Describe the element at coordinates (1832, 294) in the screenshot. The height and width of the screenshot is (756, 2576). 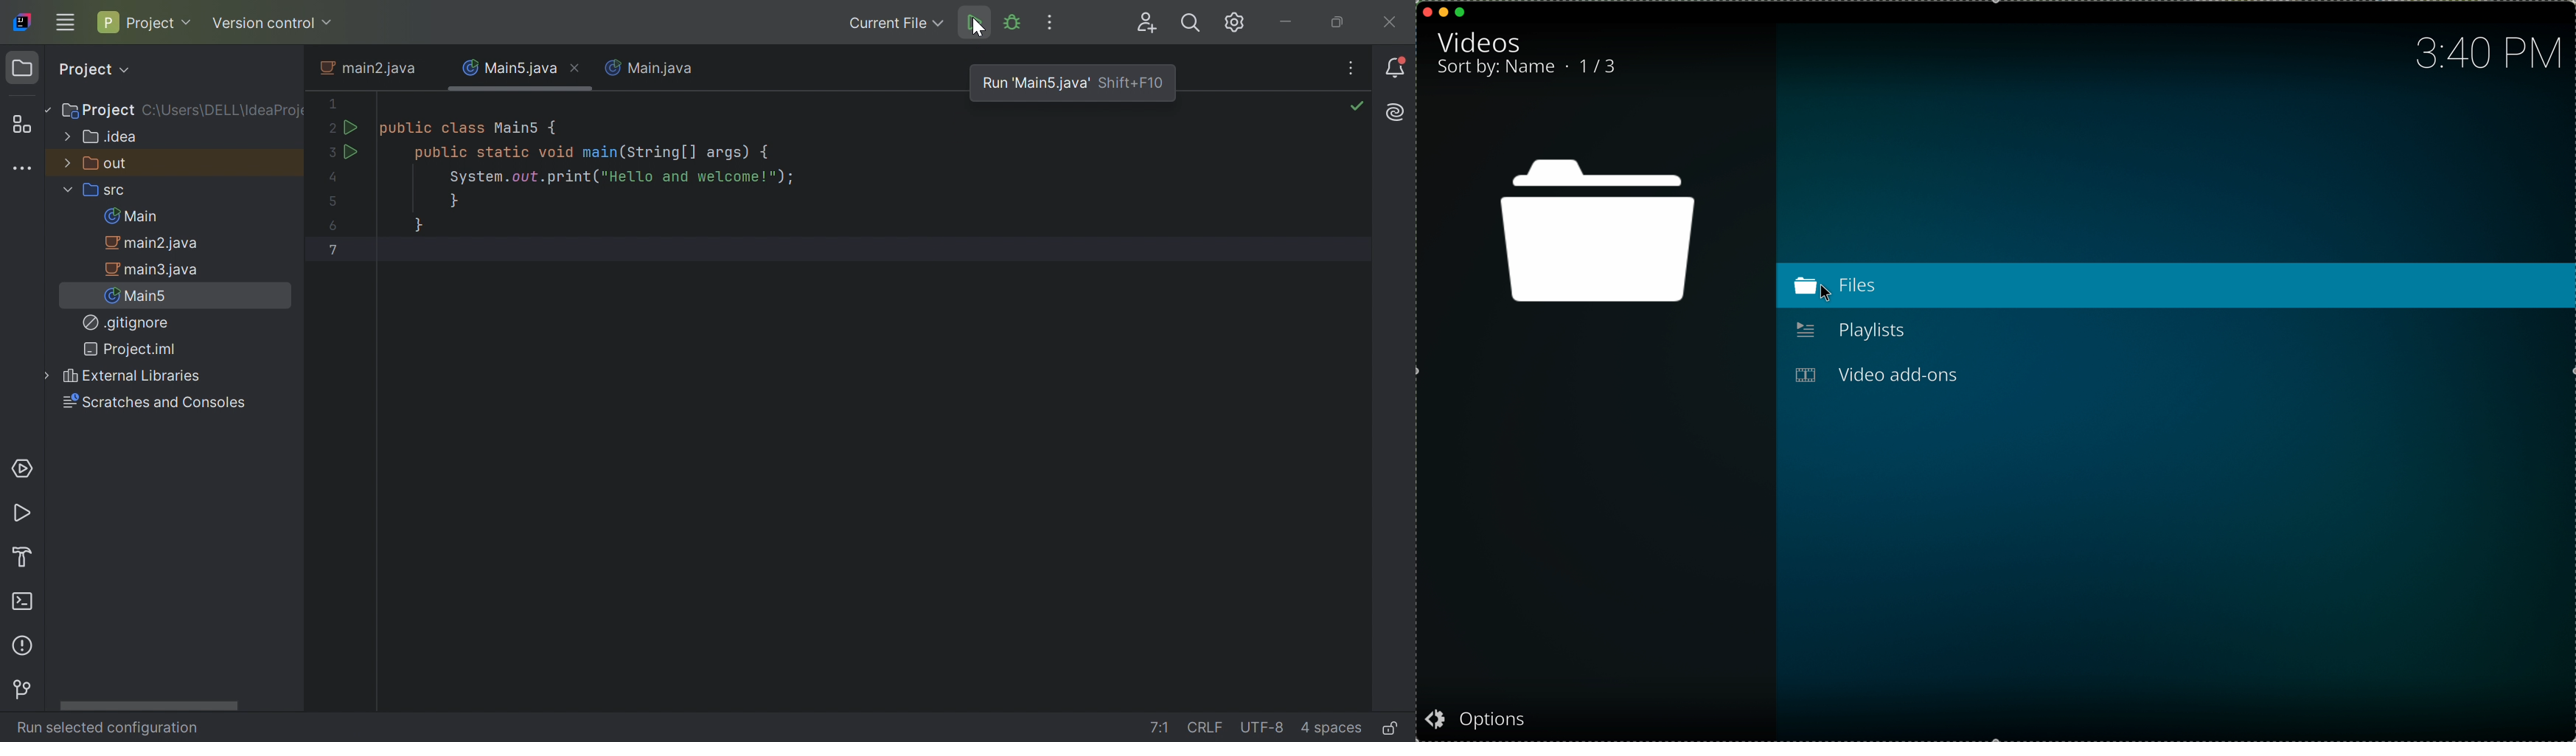
I see `cursor` at that location.